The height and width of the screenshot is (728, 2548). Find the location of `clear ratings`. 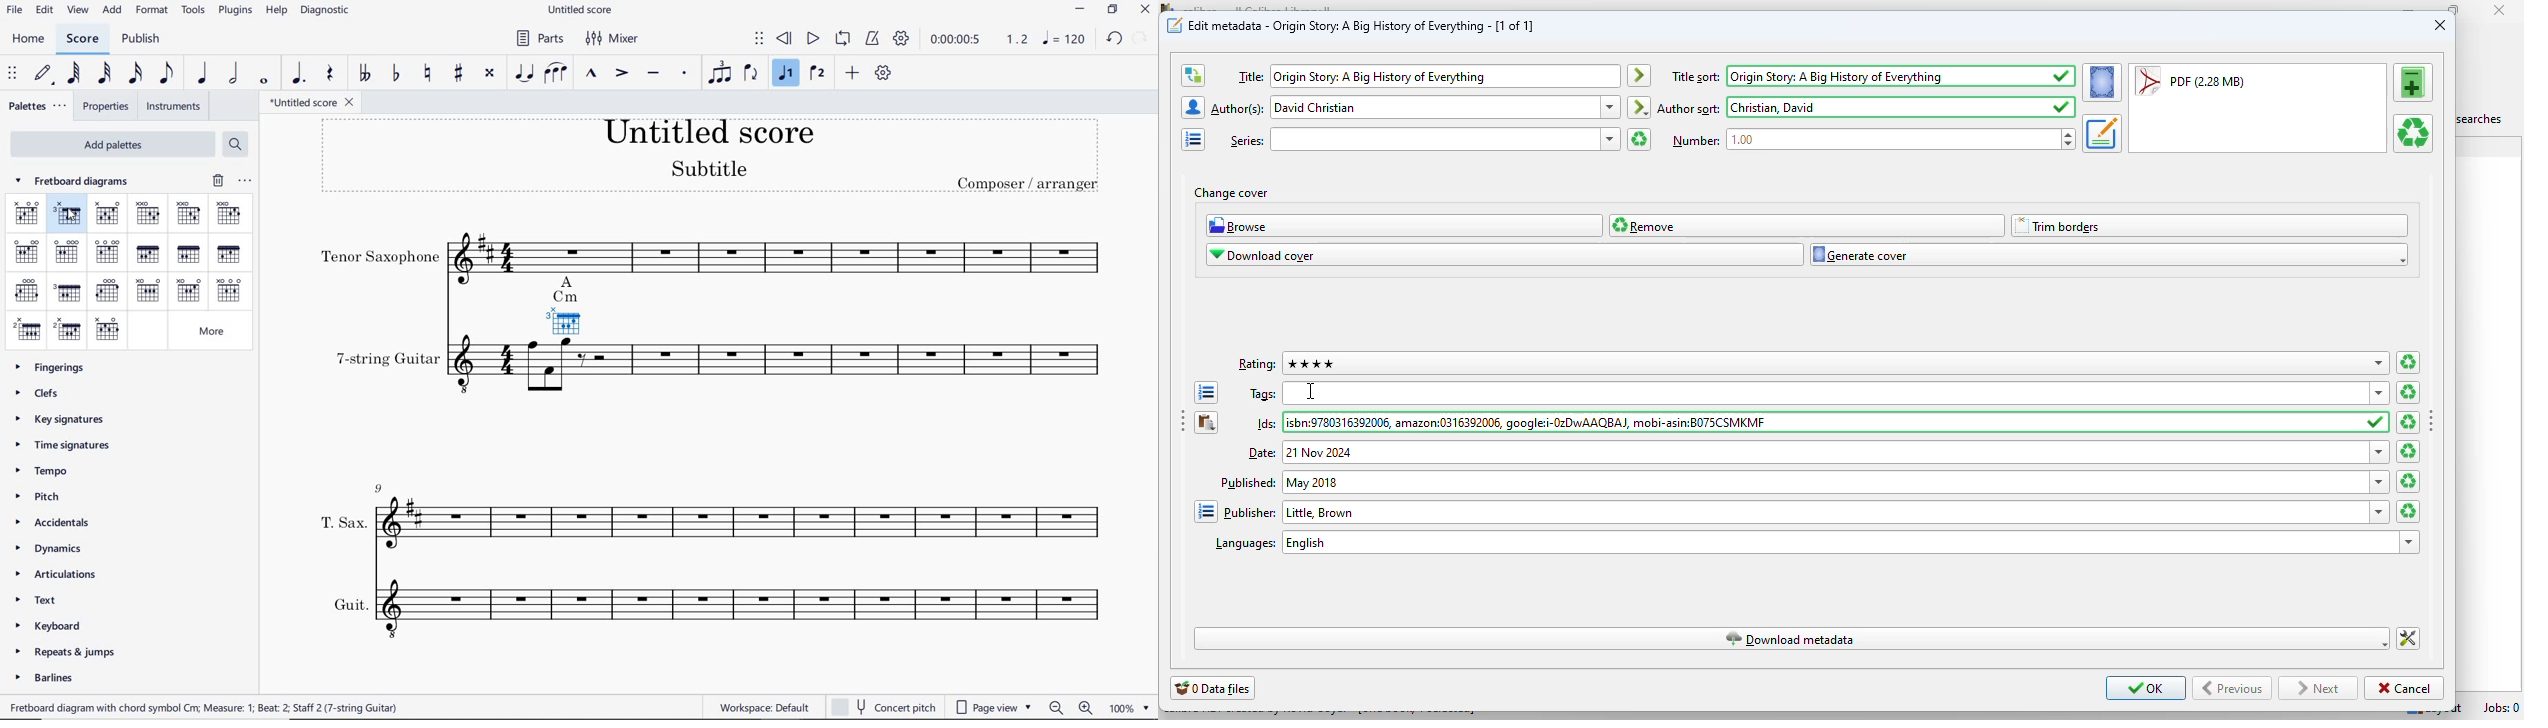

clear ratings is located at coordinates (2408, 363).